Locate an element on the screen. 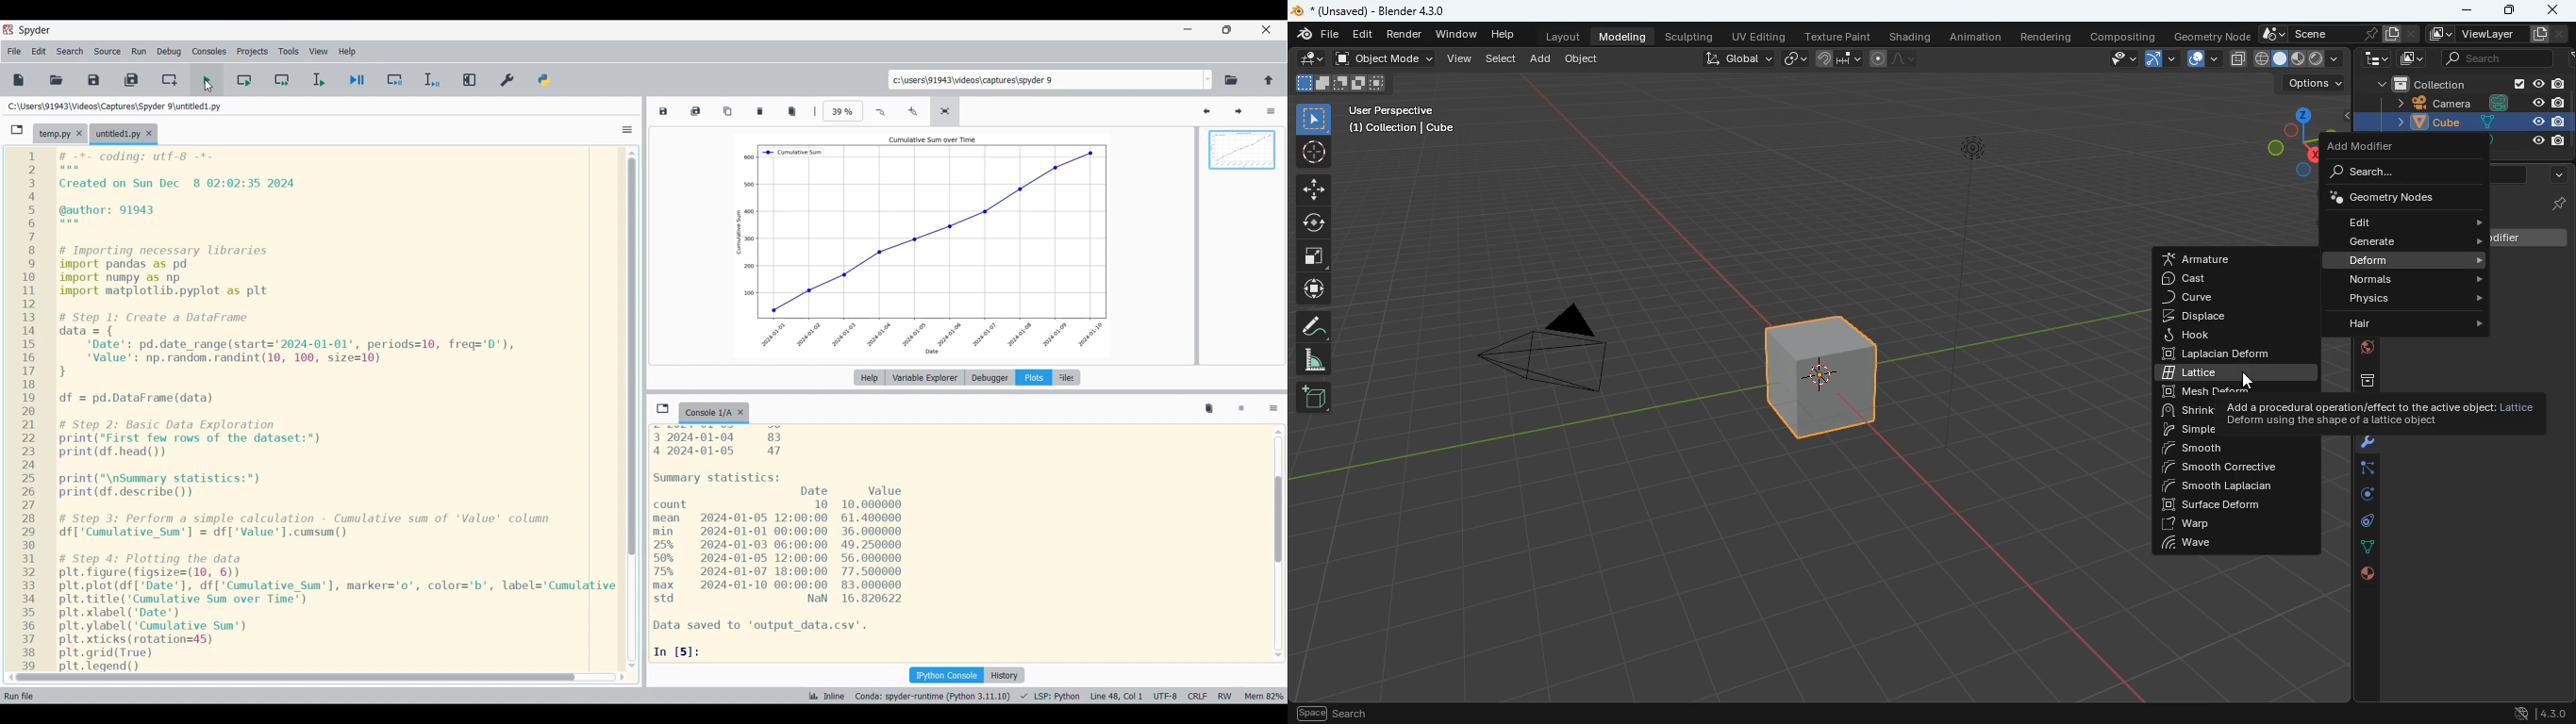 The width and height of the screenshot is (2576, 728). sculpting is located at coordinates (1688, 35).